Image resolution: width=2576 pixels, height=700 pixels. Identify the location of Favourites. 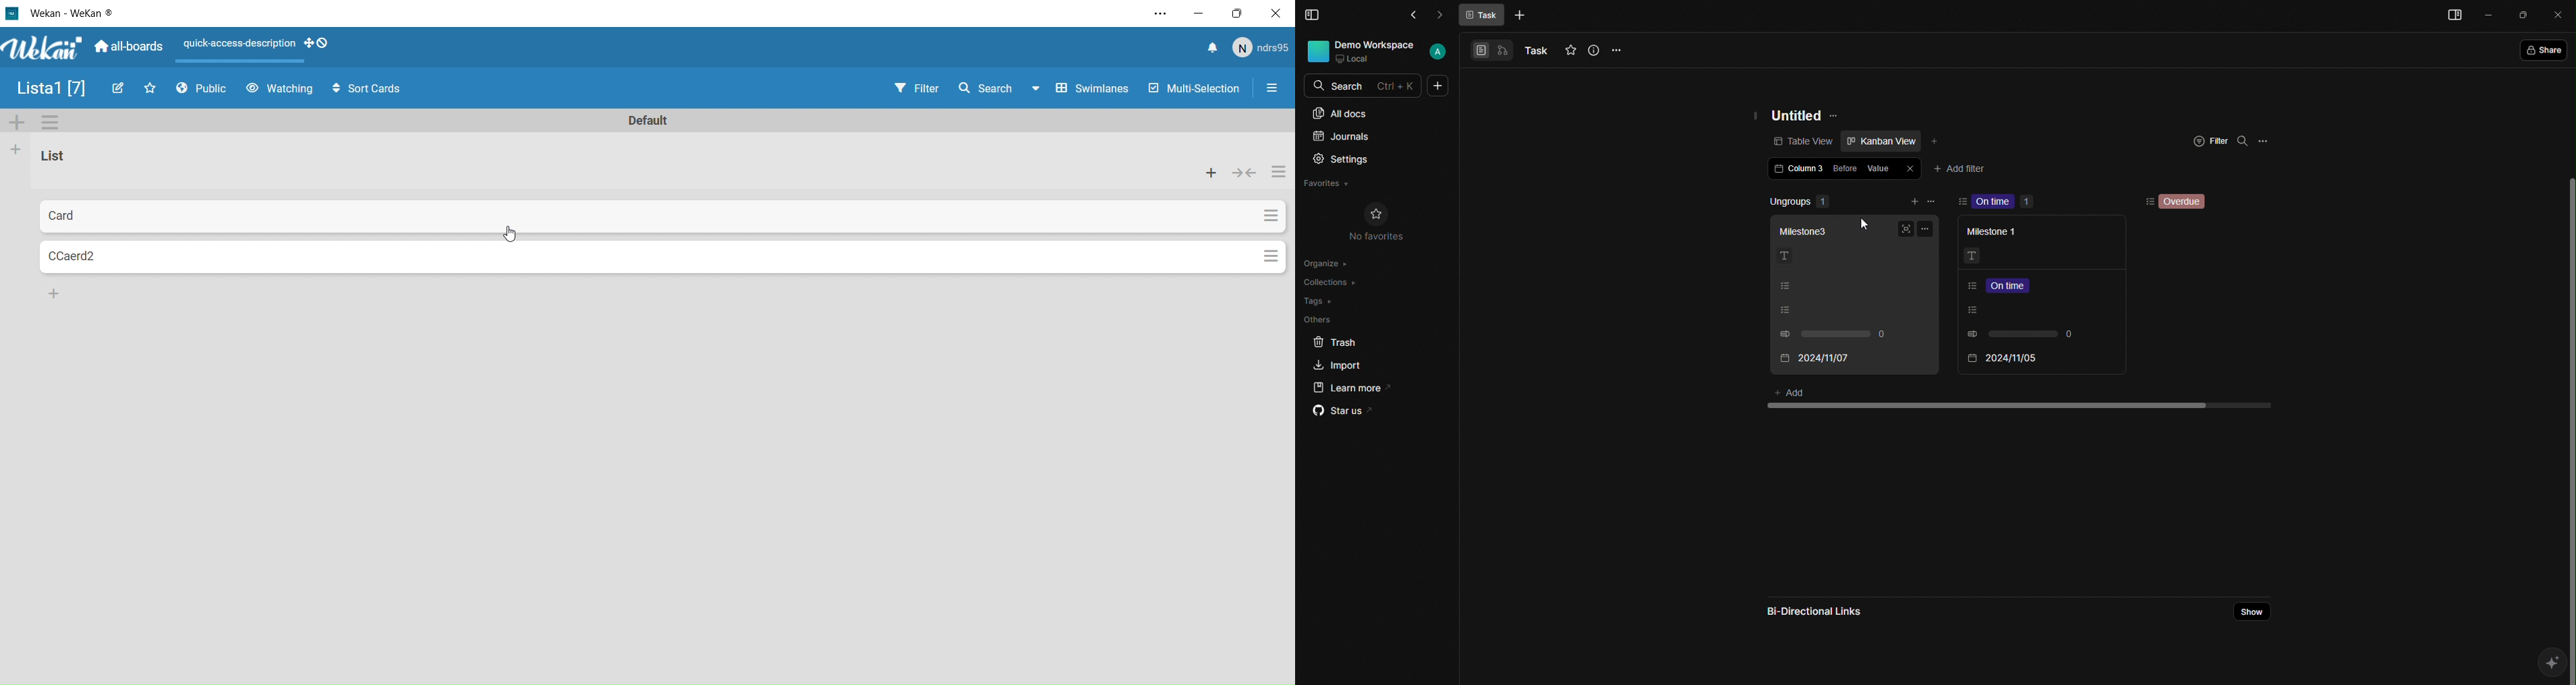
(155, 89).